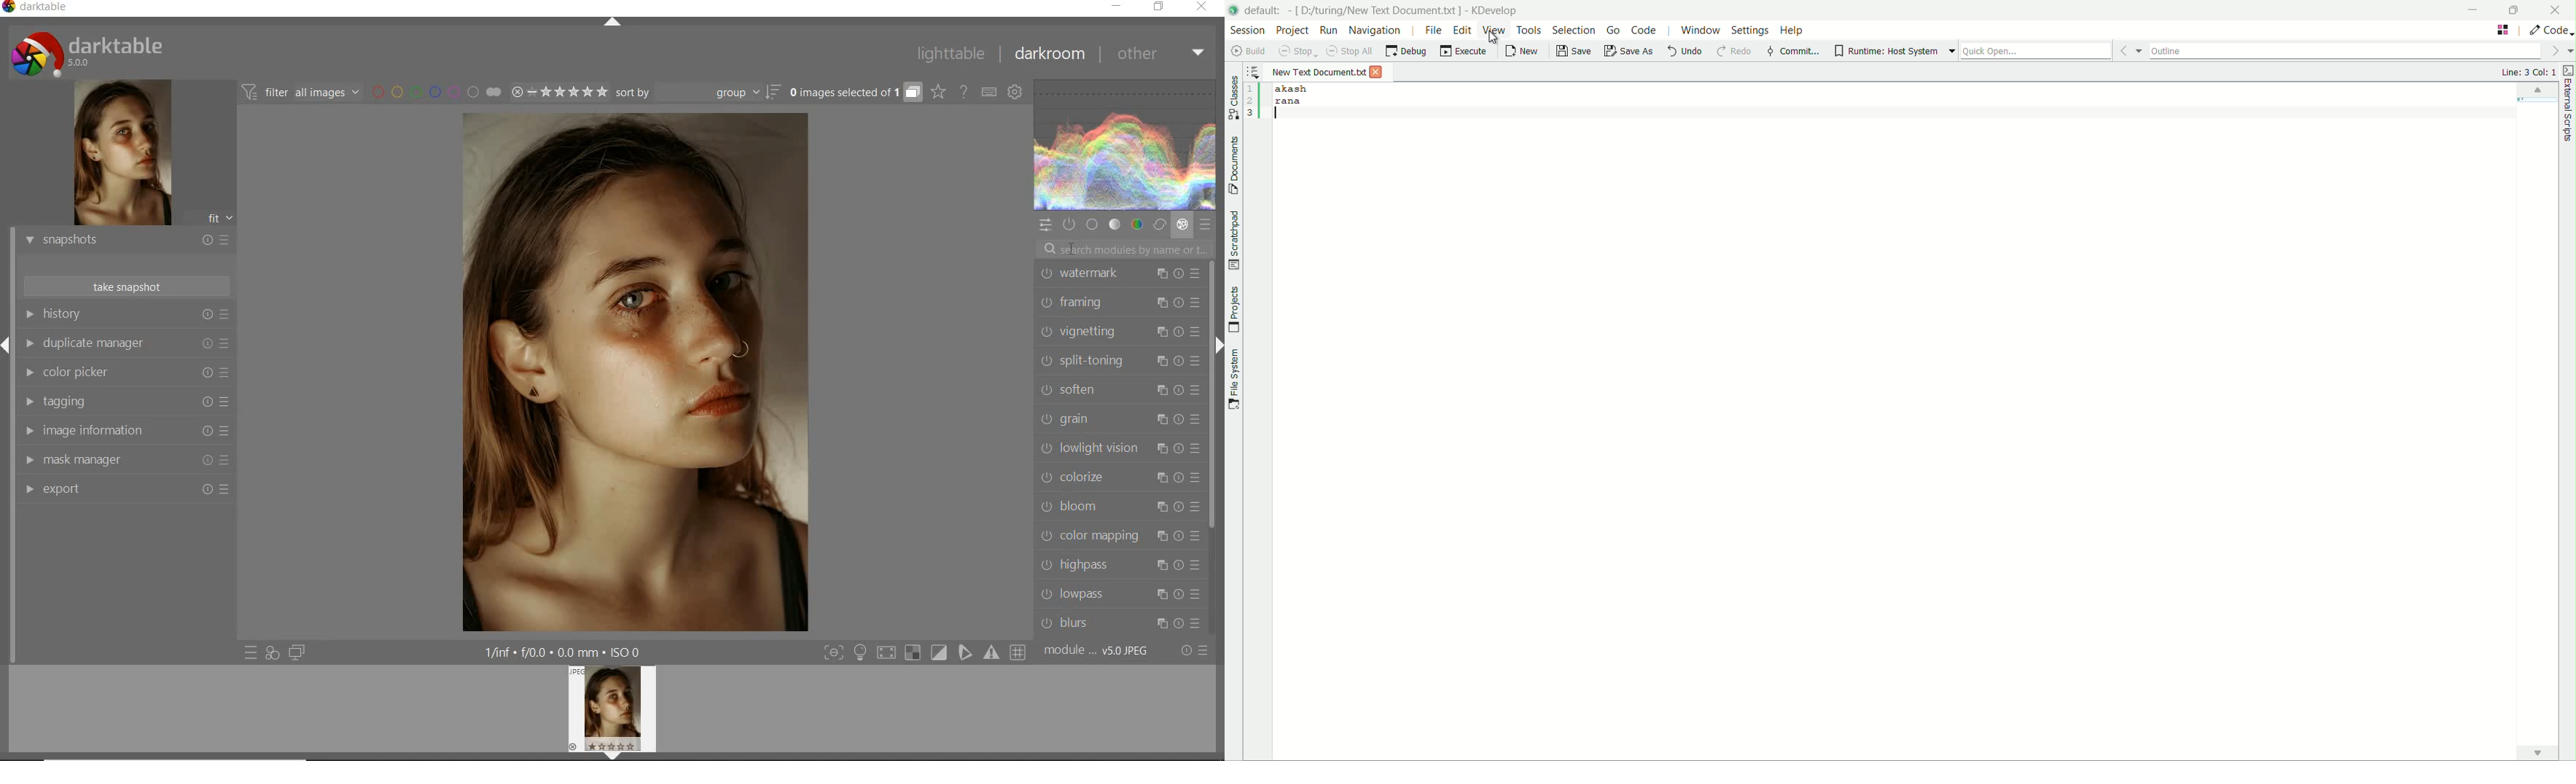  What do you see at coordinates (1318, 70) in the screenshot?
I see `new text document` at bounding box center [1318, 70].